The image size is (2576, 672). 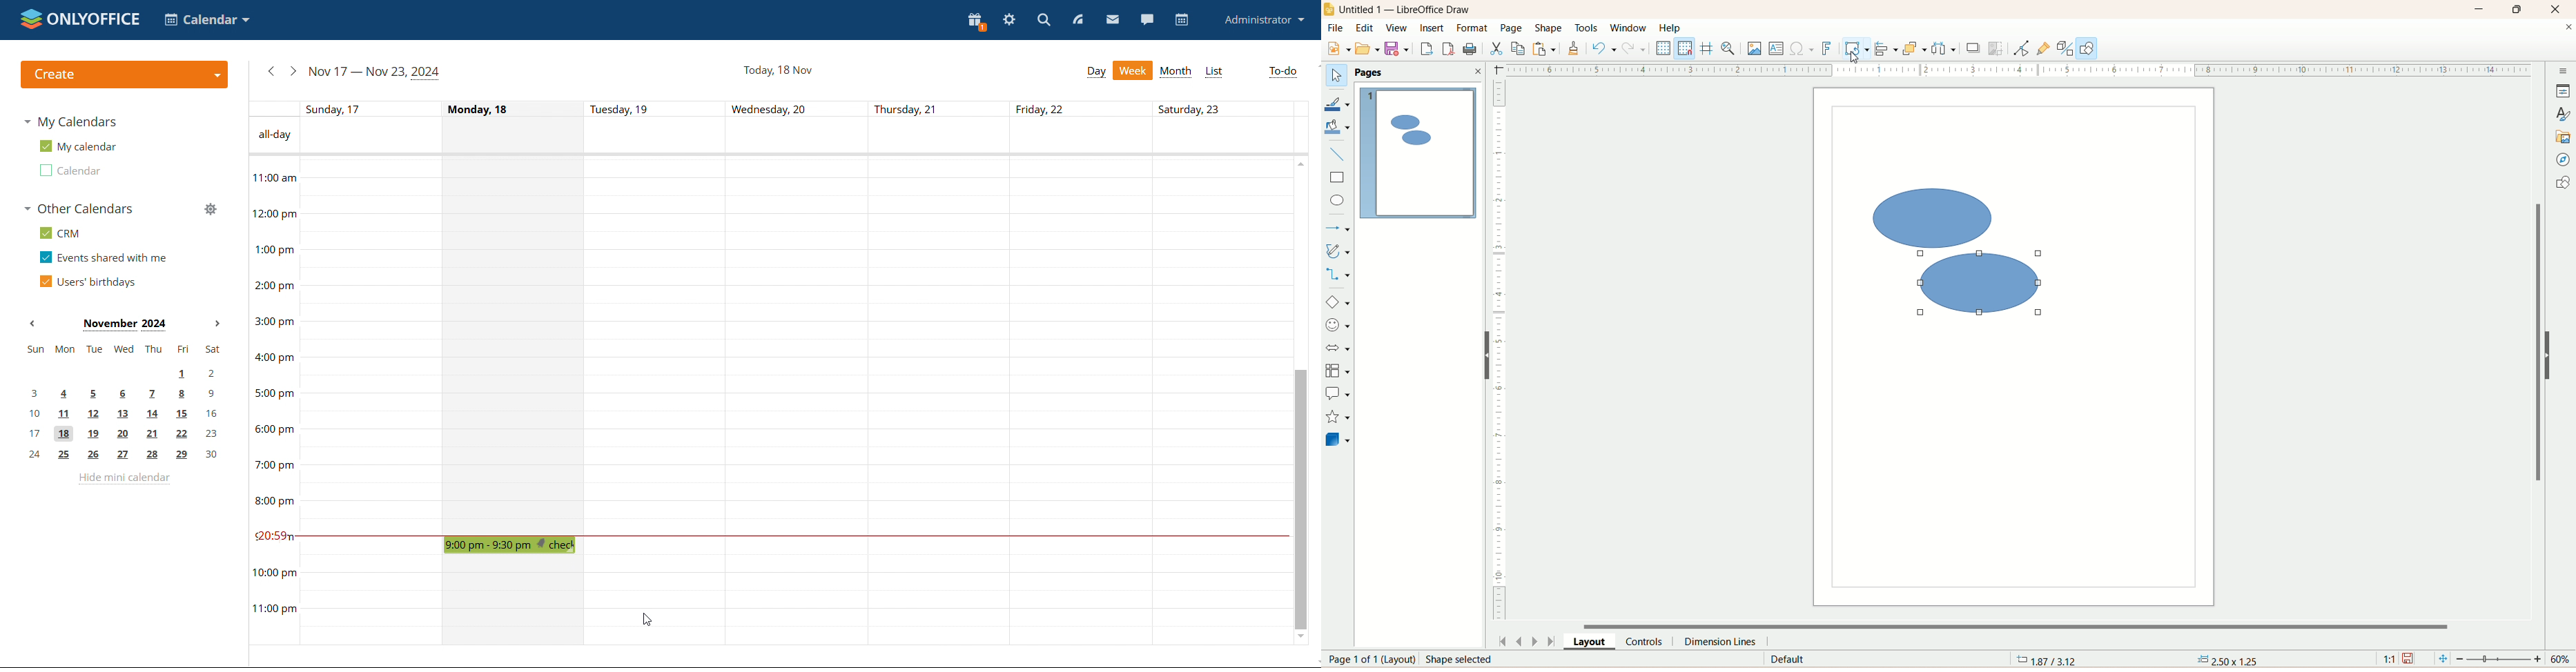 I want to click on second calendar, so click(x=69, y=169).